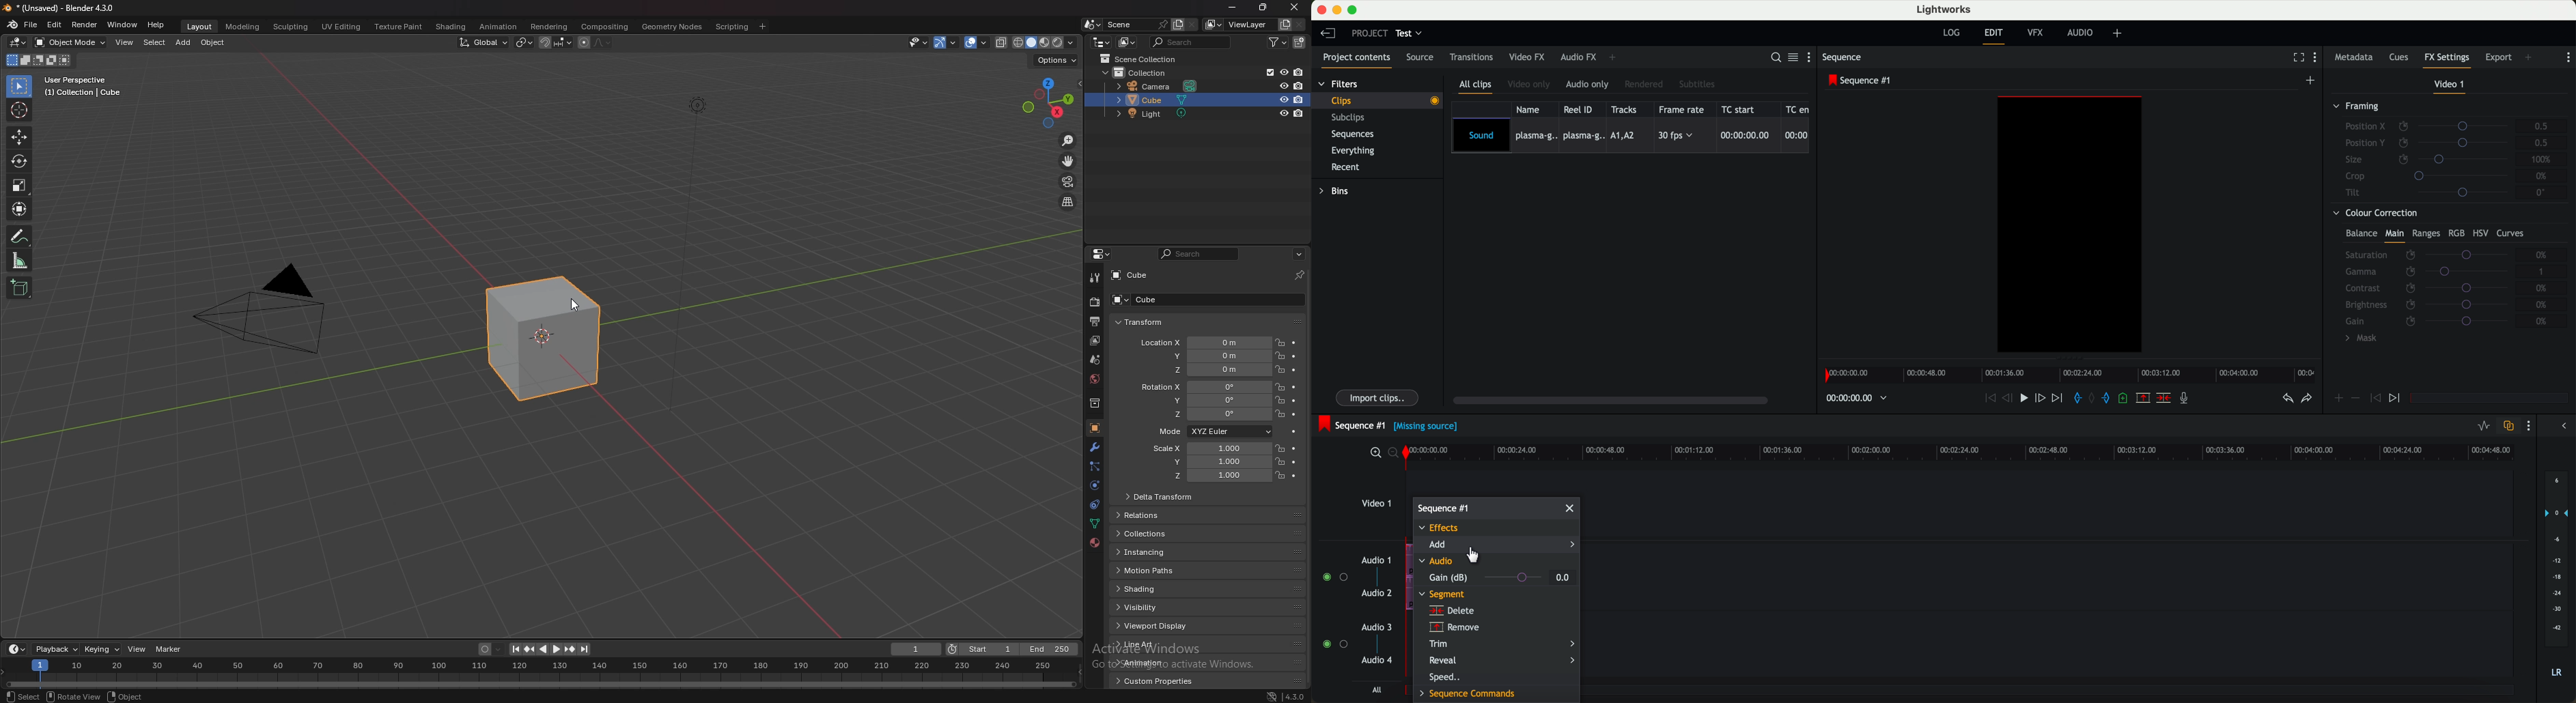  What do you see at coordinates (545, 340) in the screenshot?
I see `cube` at bounding box center [545, 340].